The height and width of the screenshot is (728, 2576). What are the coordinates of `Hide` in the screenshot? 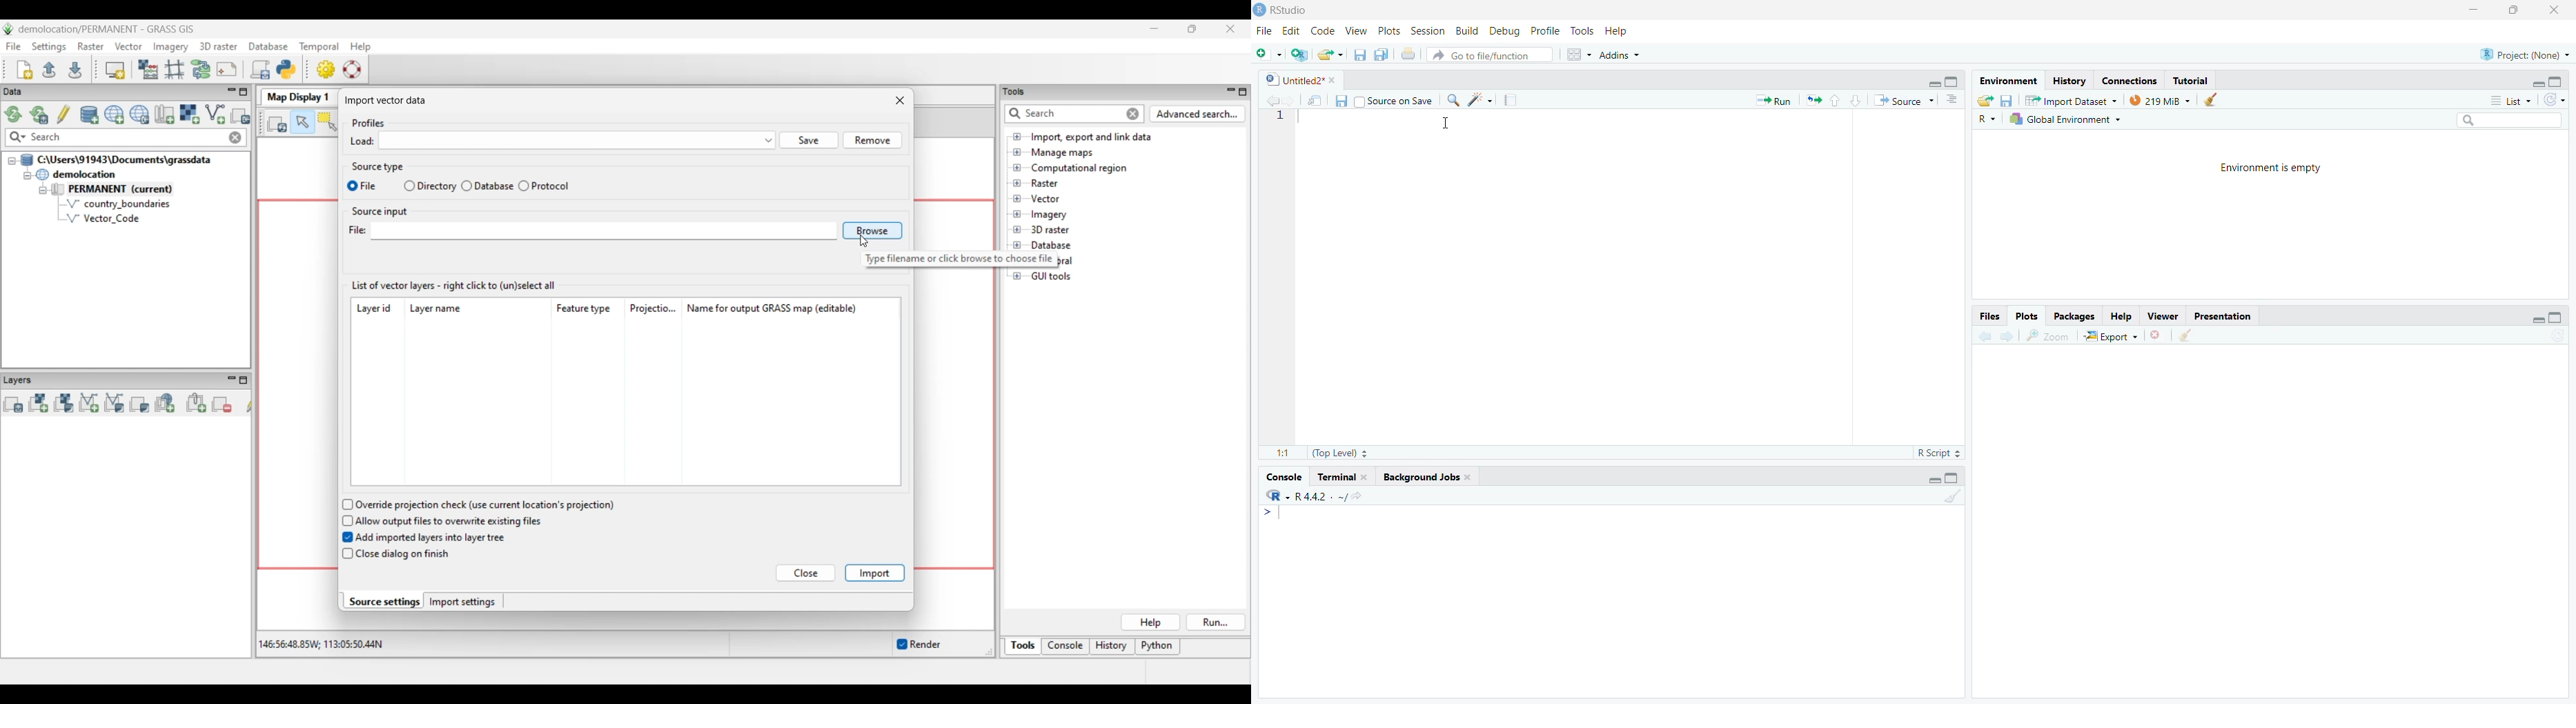 It's located at (2539, 319).